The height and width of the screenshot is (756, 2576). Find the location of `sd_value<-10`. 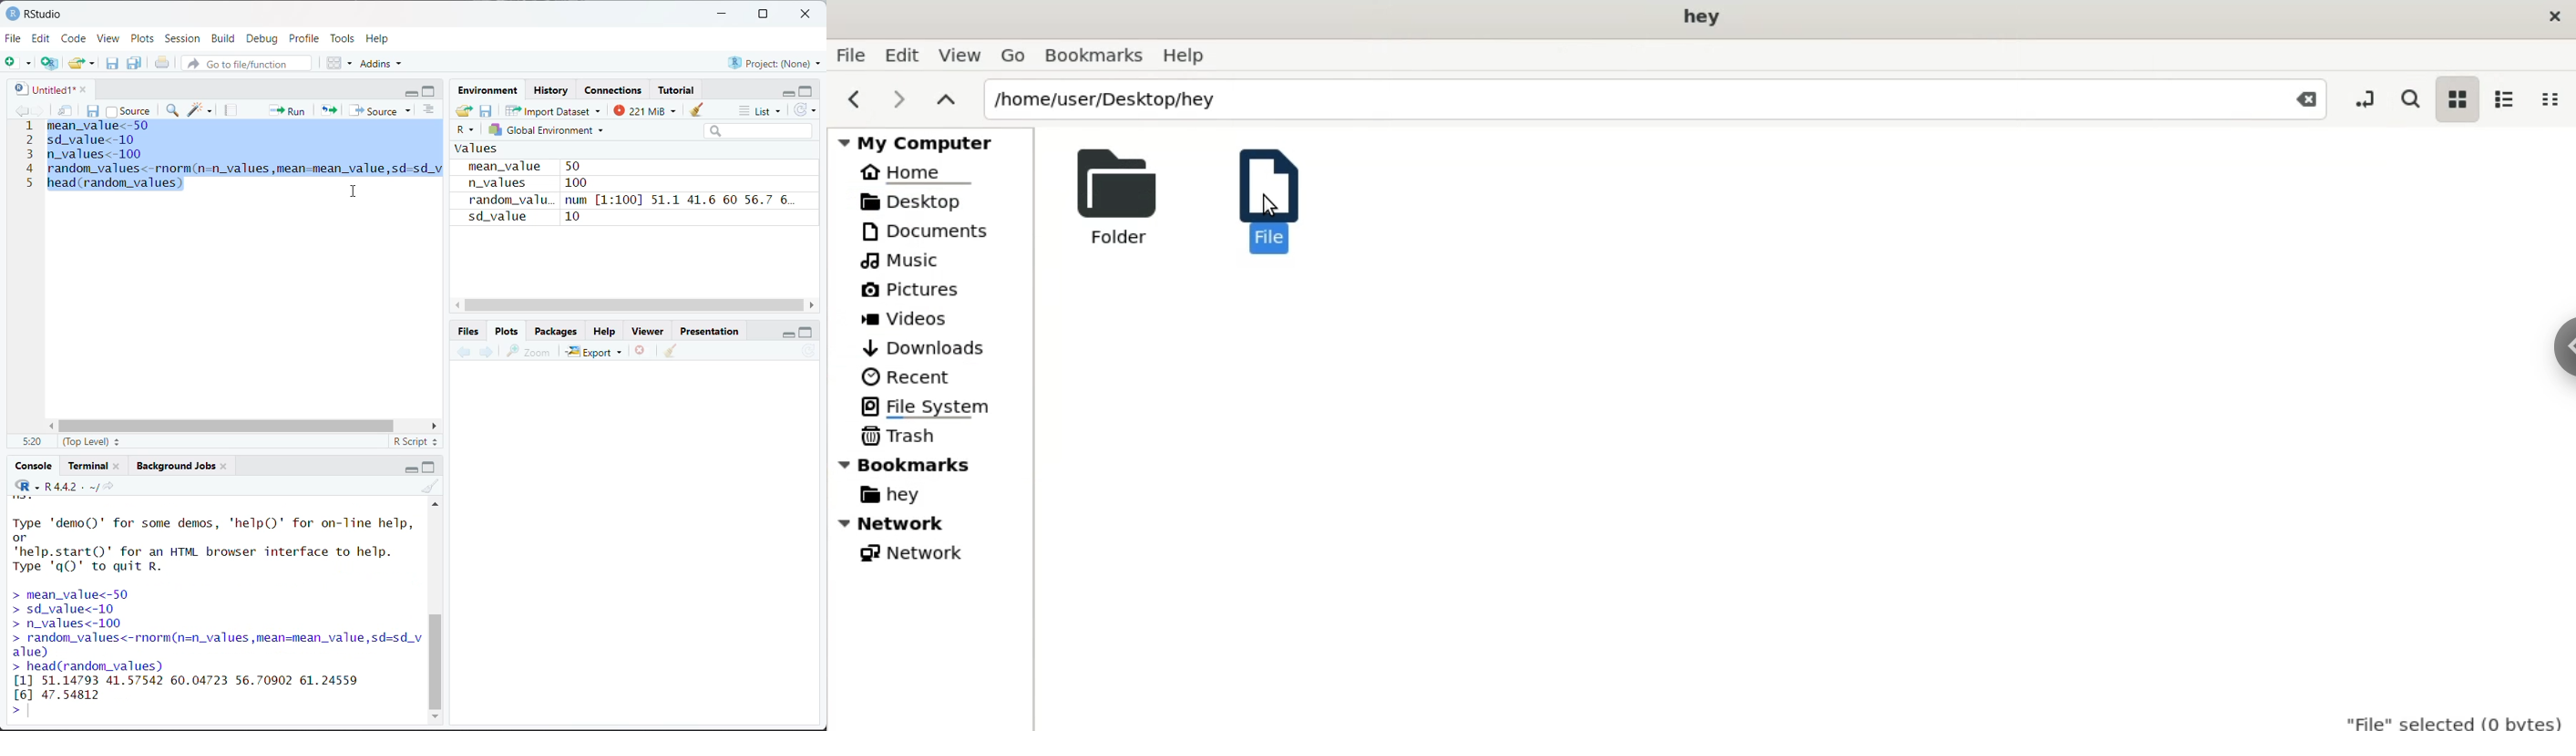

sd_value<-10 is located at coordinates (92, 139).